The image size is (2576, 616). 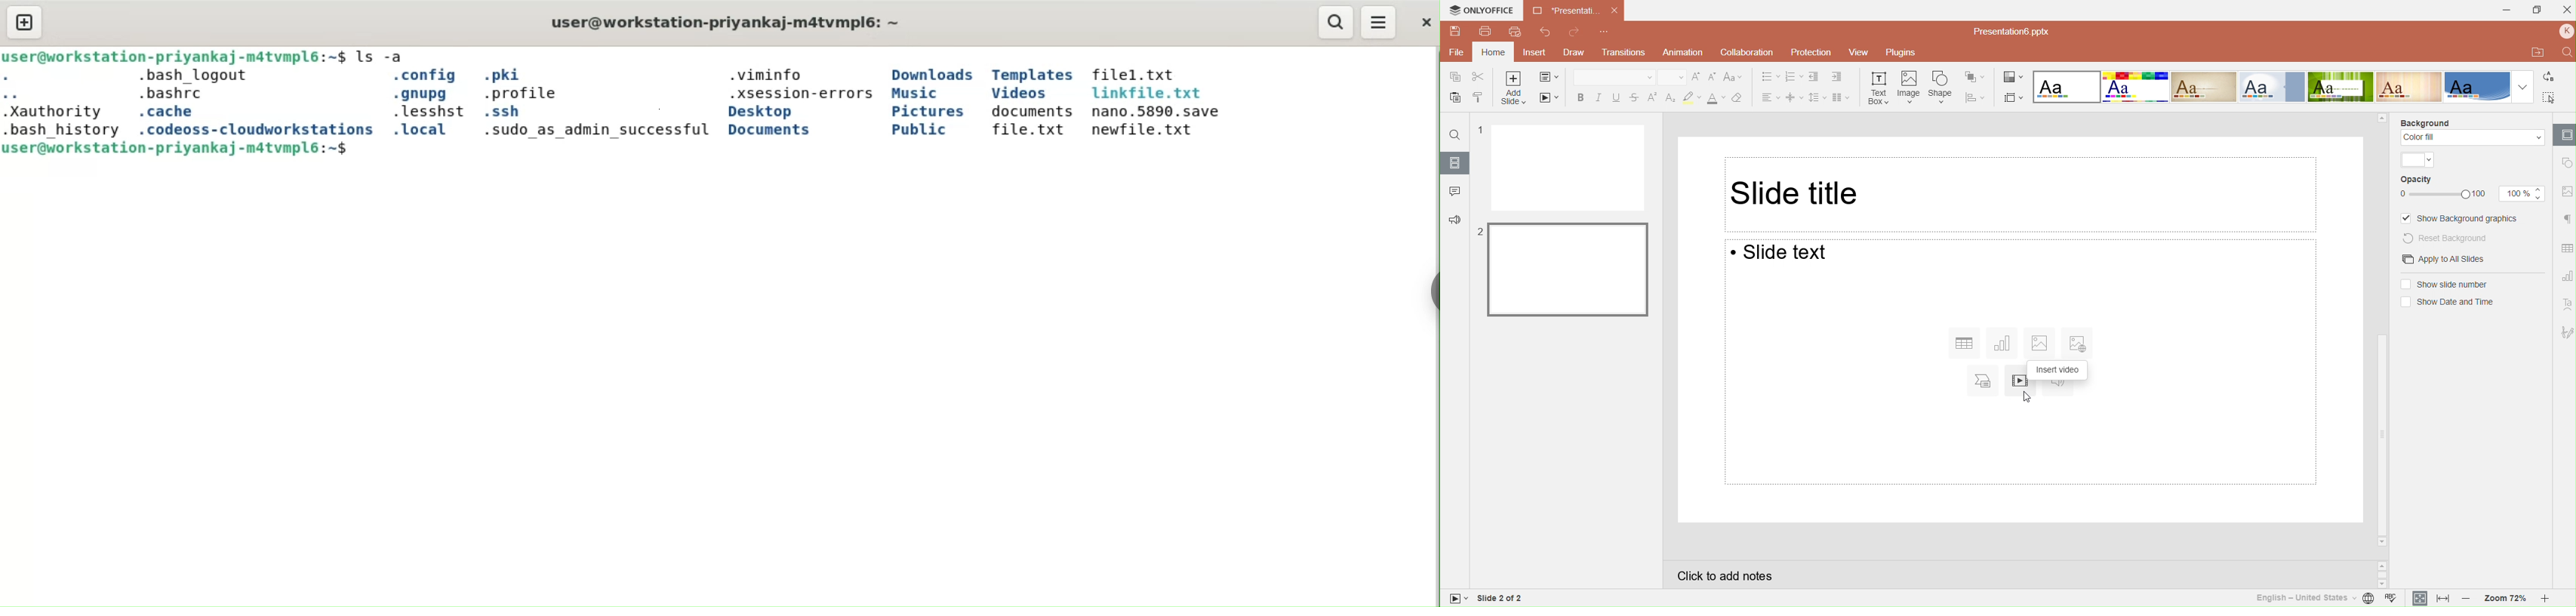 What do you see at coordinates (1454, 78) in the screenshot?
I see `Copy` at bounding box center [1454, 78].